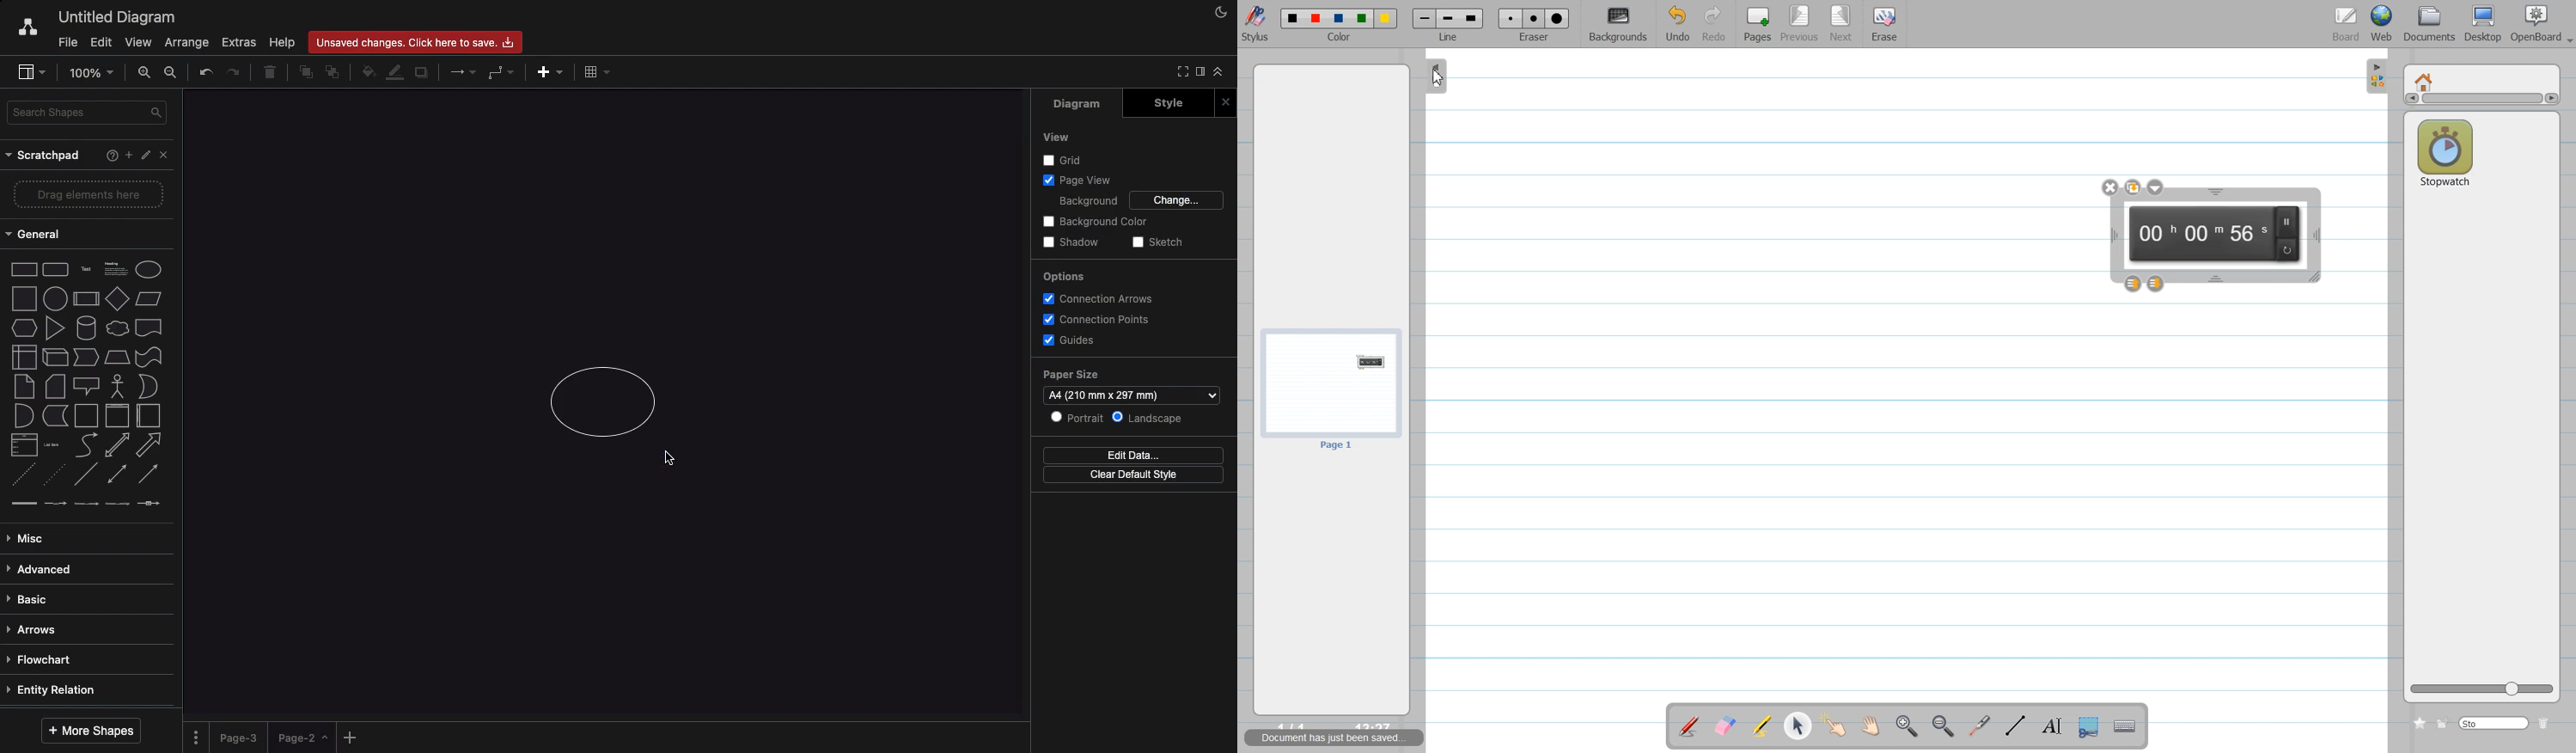 The image size is (2576, 756). Describe the element at coordinates (1075, 373) in the screenshot. I see `Paper size` at that location.